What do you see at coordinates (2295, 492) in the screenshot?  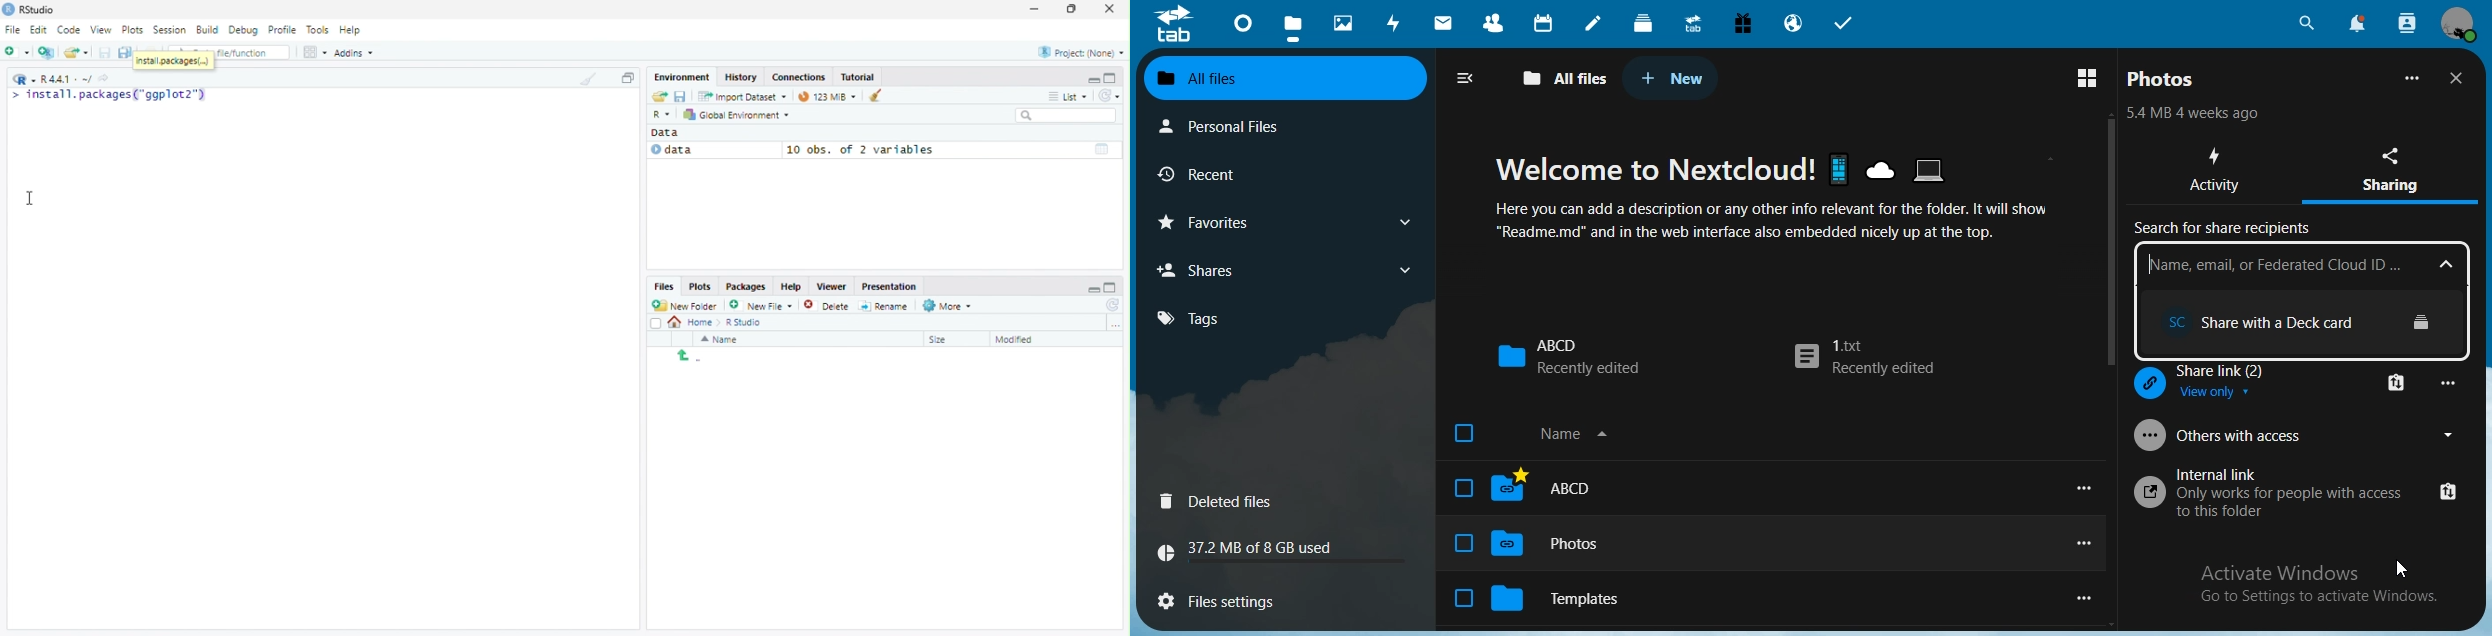 I see `internal link` at bounding box center [2295, 492].